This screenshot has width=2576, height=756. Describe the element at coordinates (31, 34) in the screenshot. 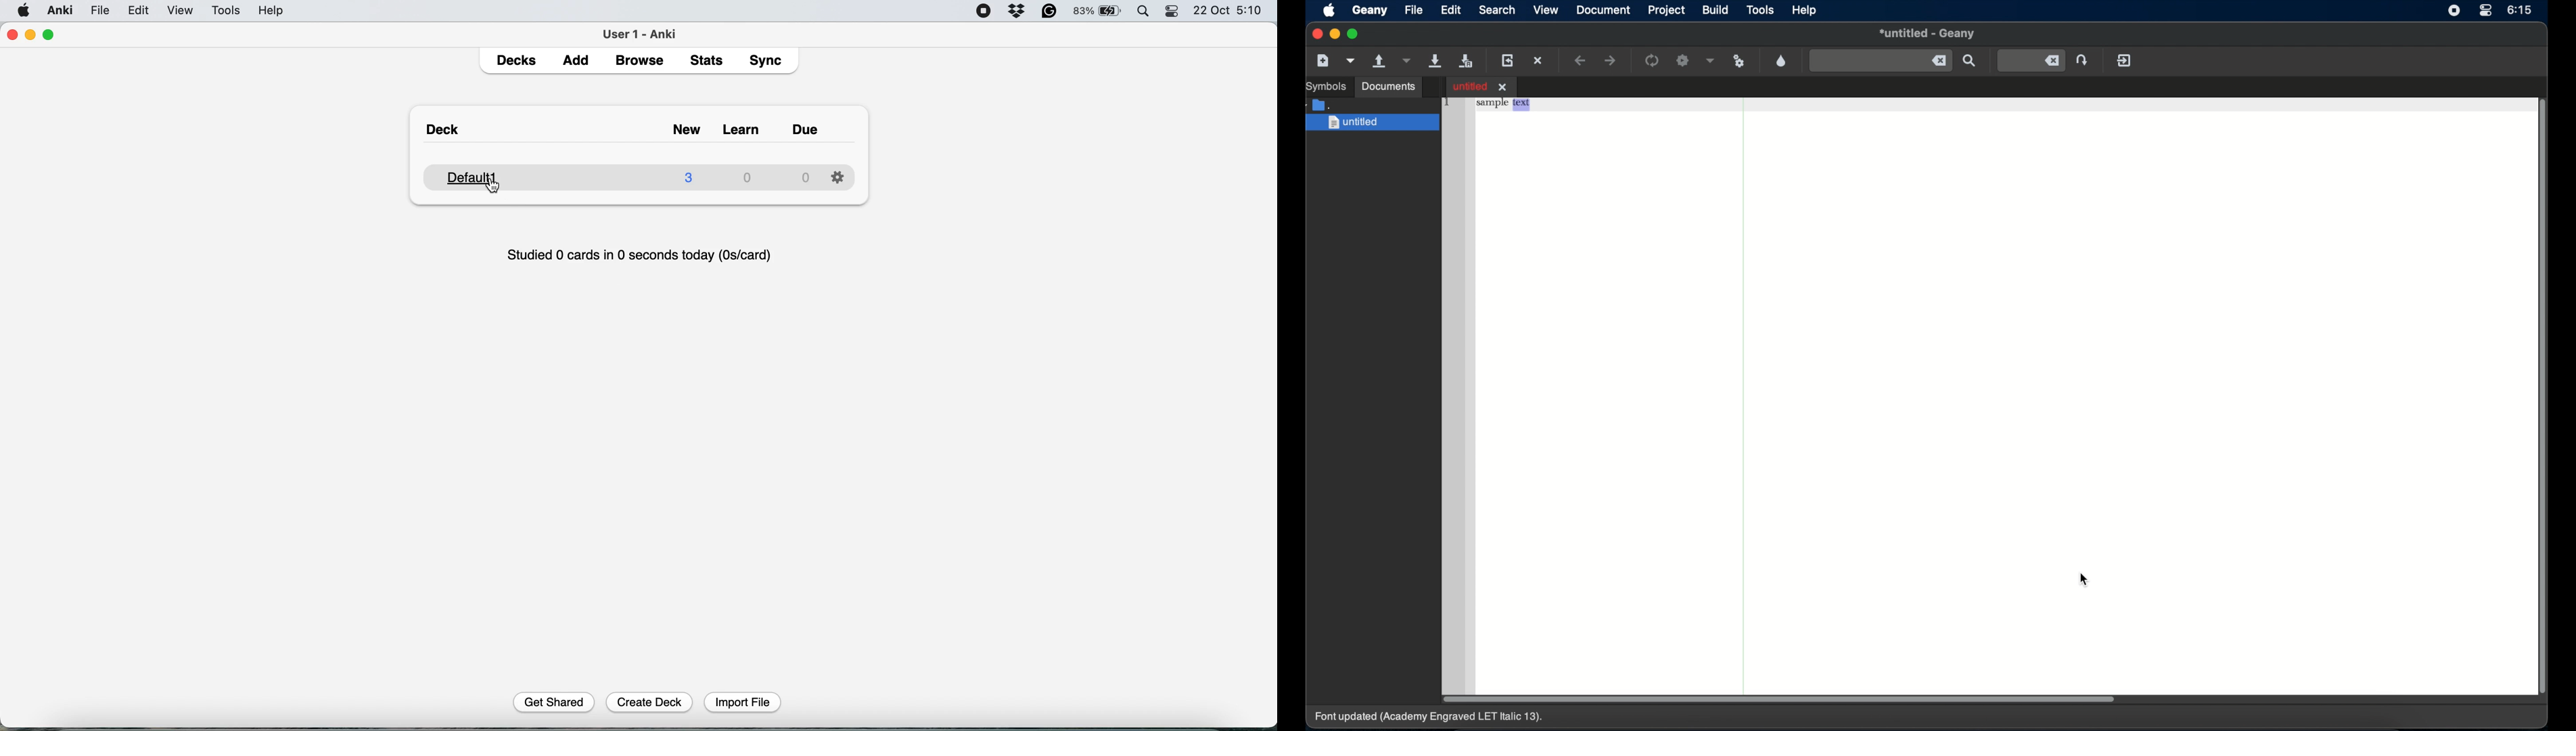

I see `minimise` at that location.